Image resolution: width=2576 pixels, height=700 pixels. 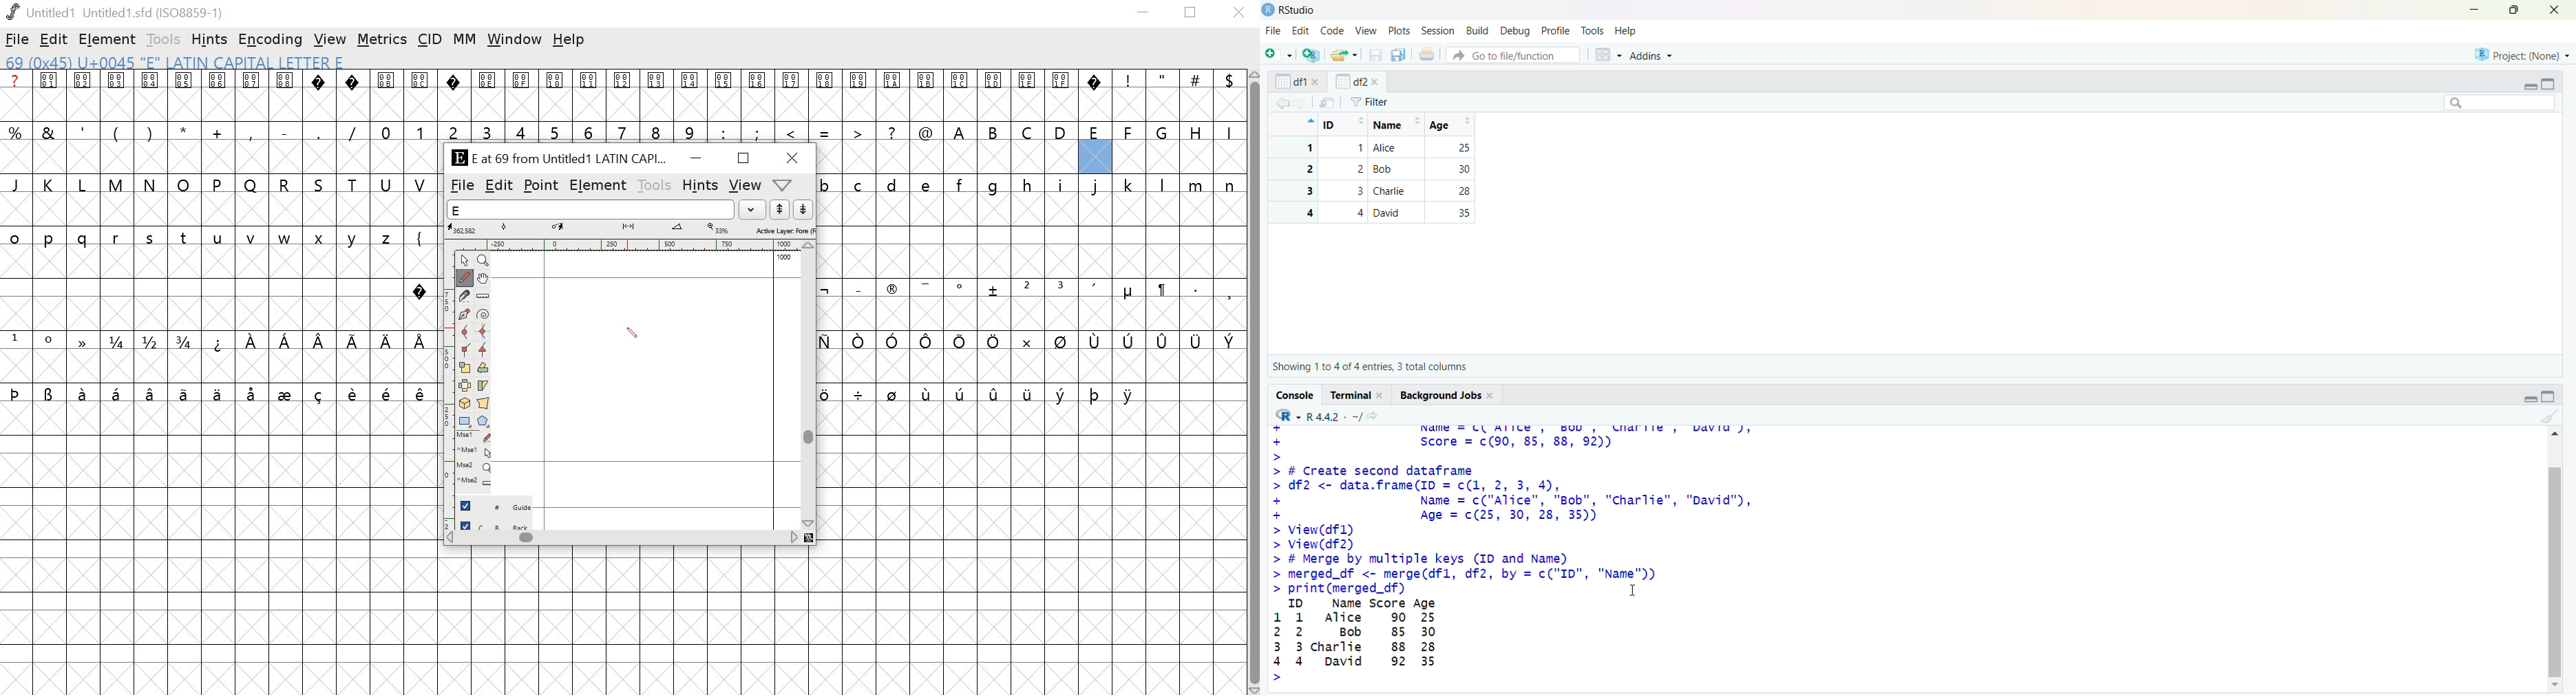 I want to click on logo, so click(x=1269, y=10).